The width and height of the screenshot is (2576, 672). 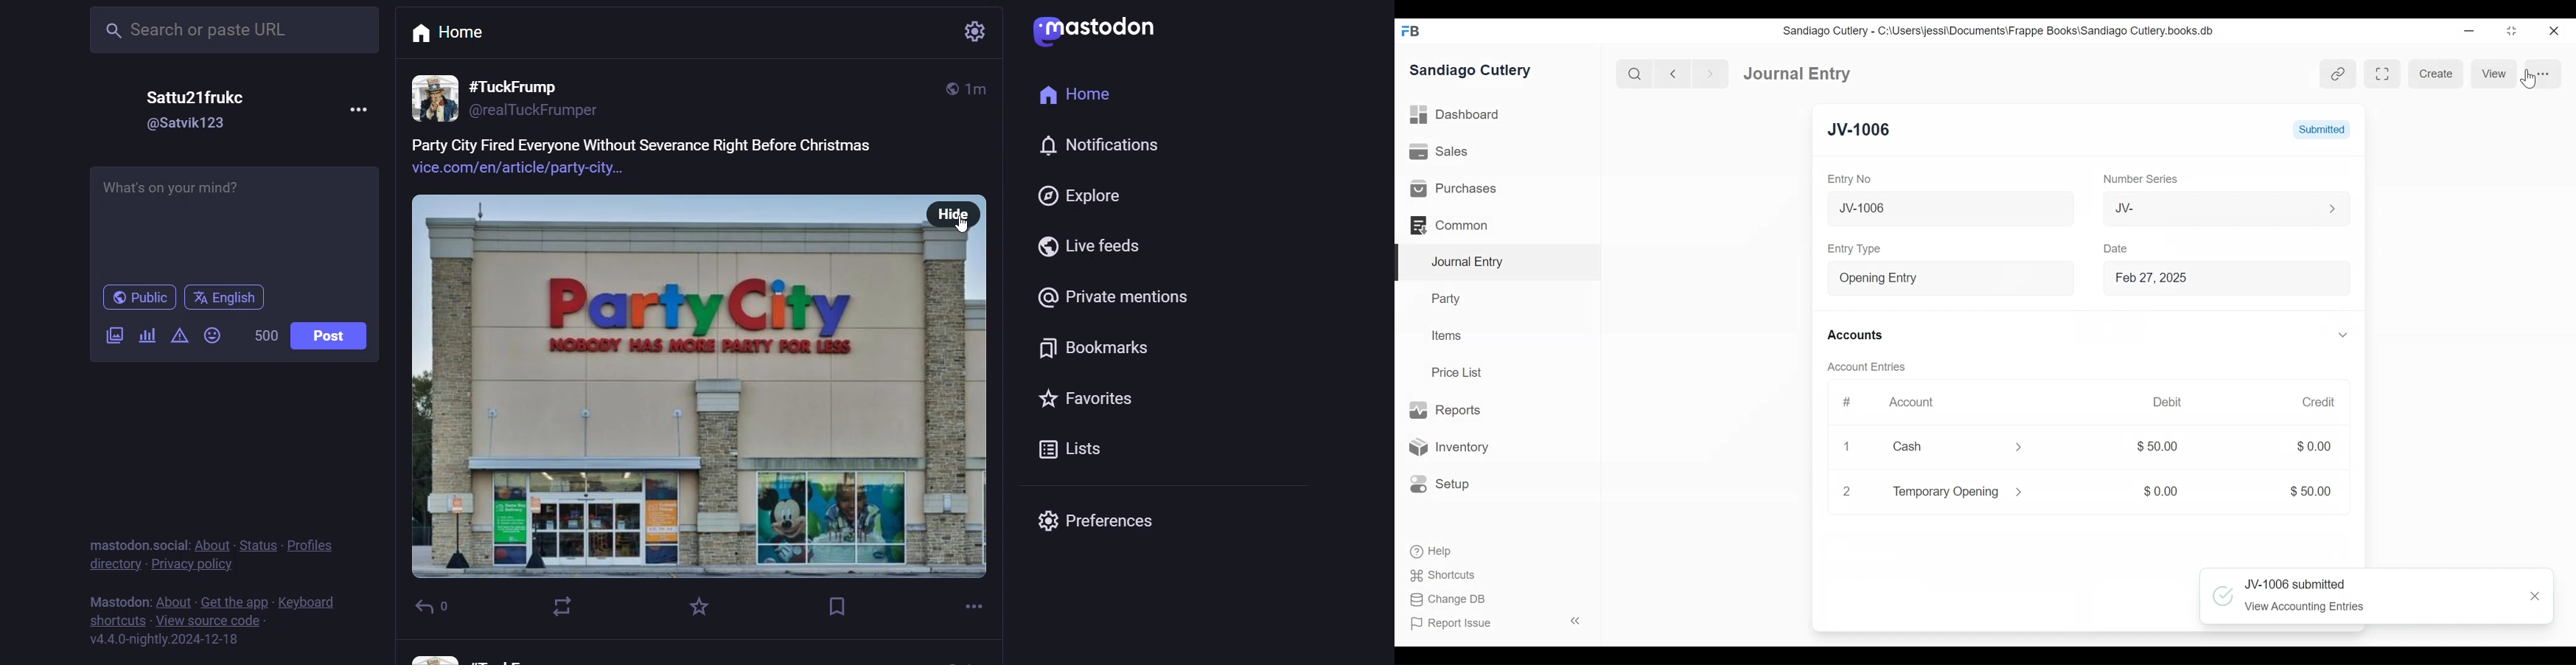 What do you see at coordinates (2363, 353) in the screenshot?
I see `Vertical Scroll bar` at bounding box center [2363, 353].